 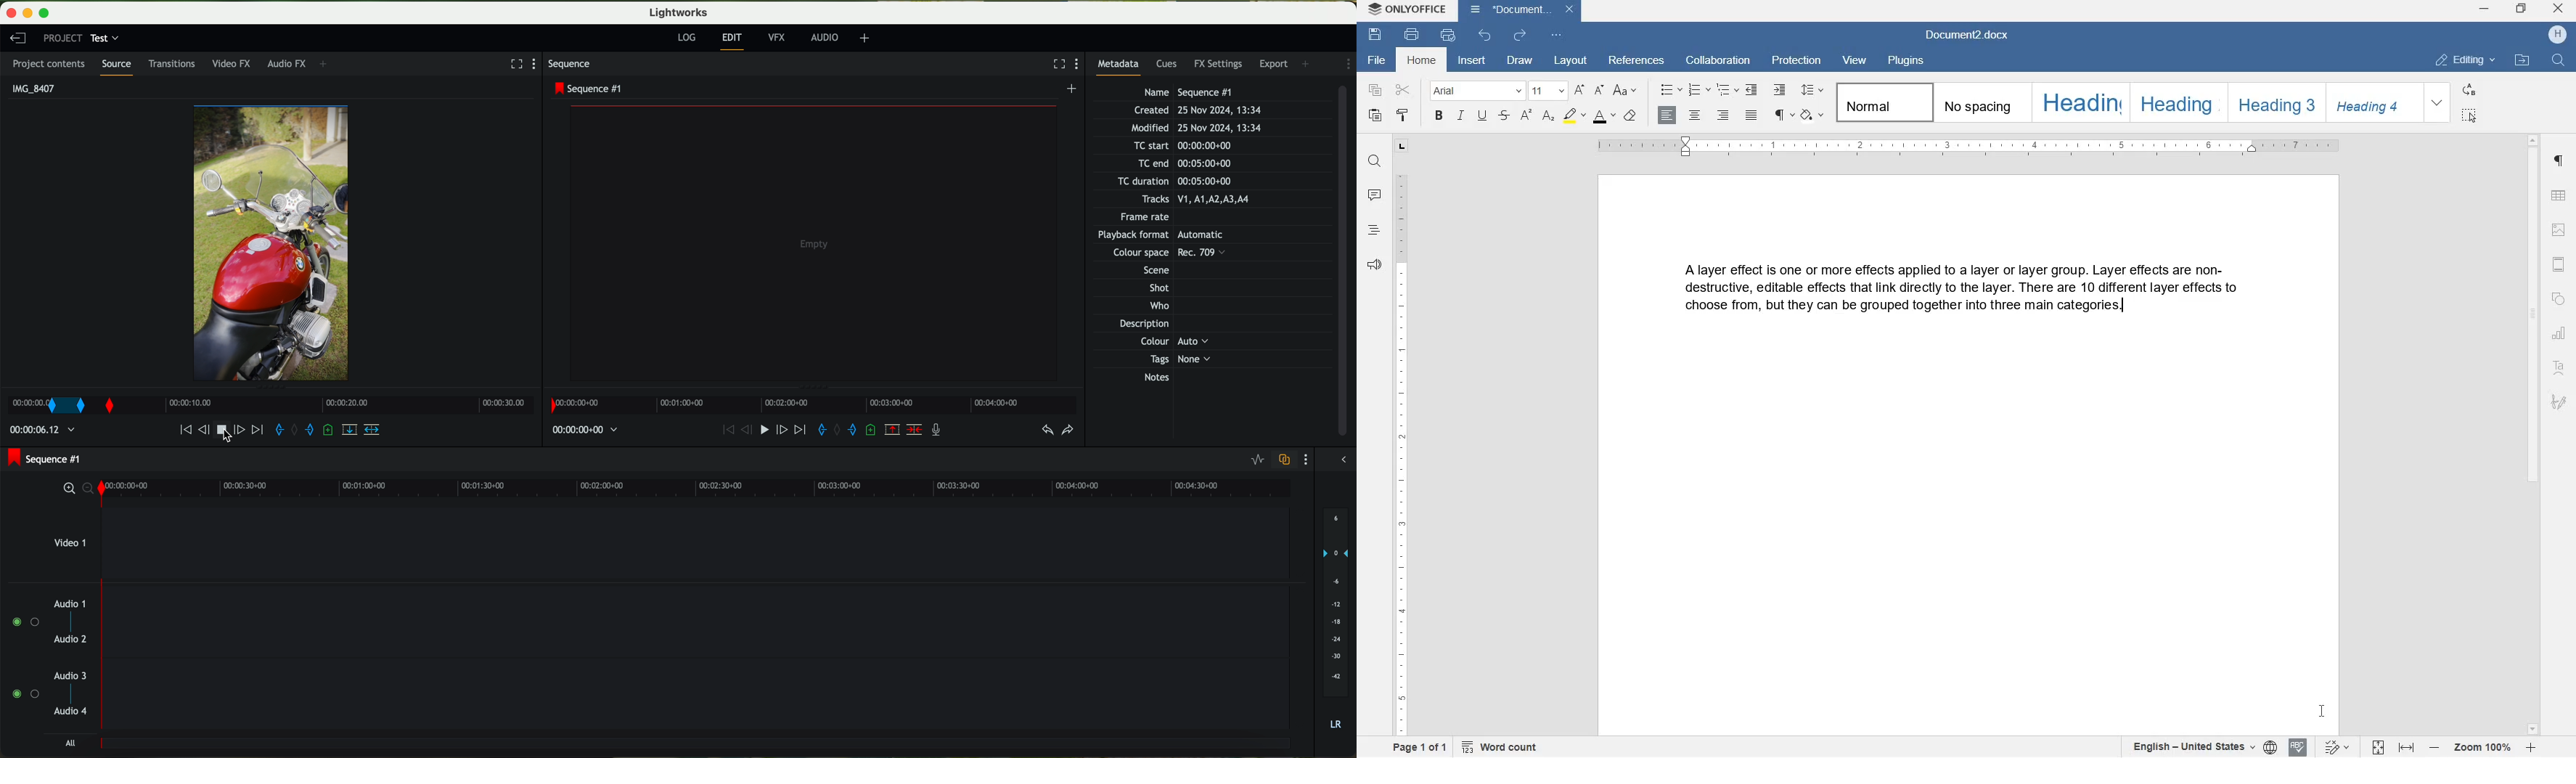 I want to click on find, so click(x=2559, y=61).